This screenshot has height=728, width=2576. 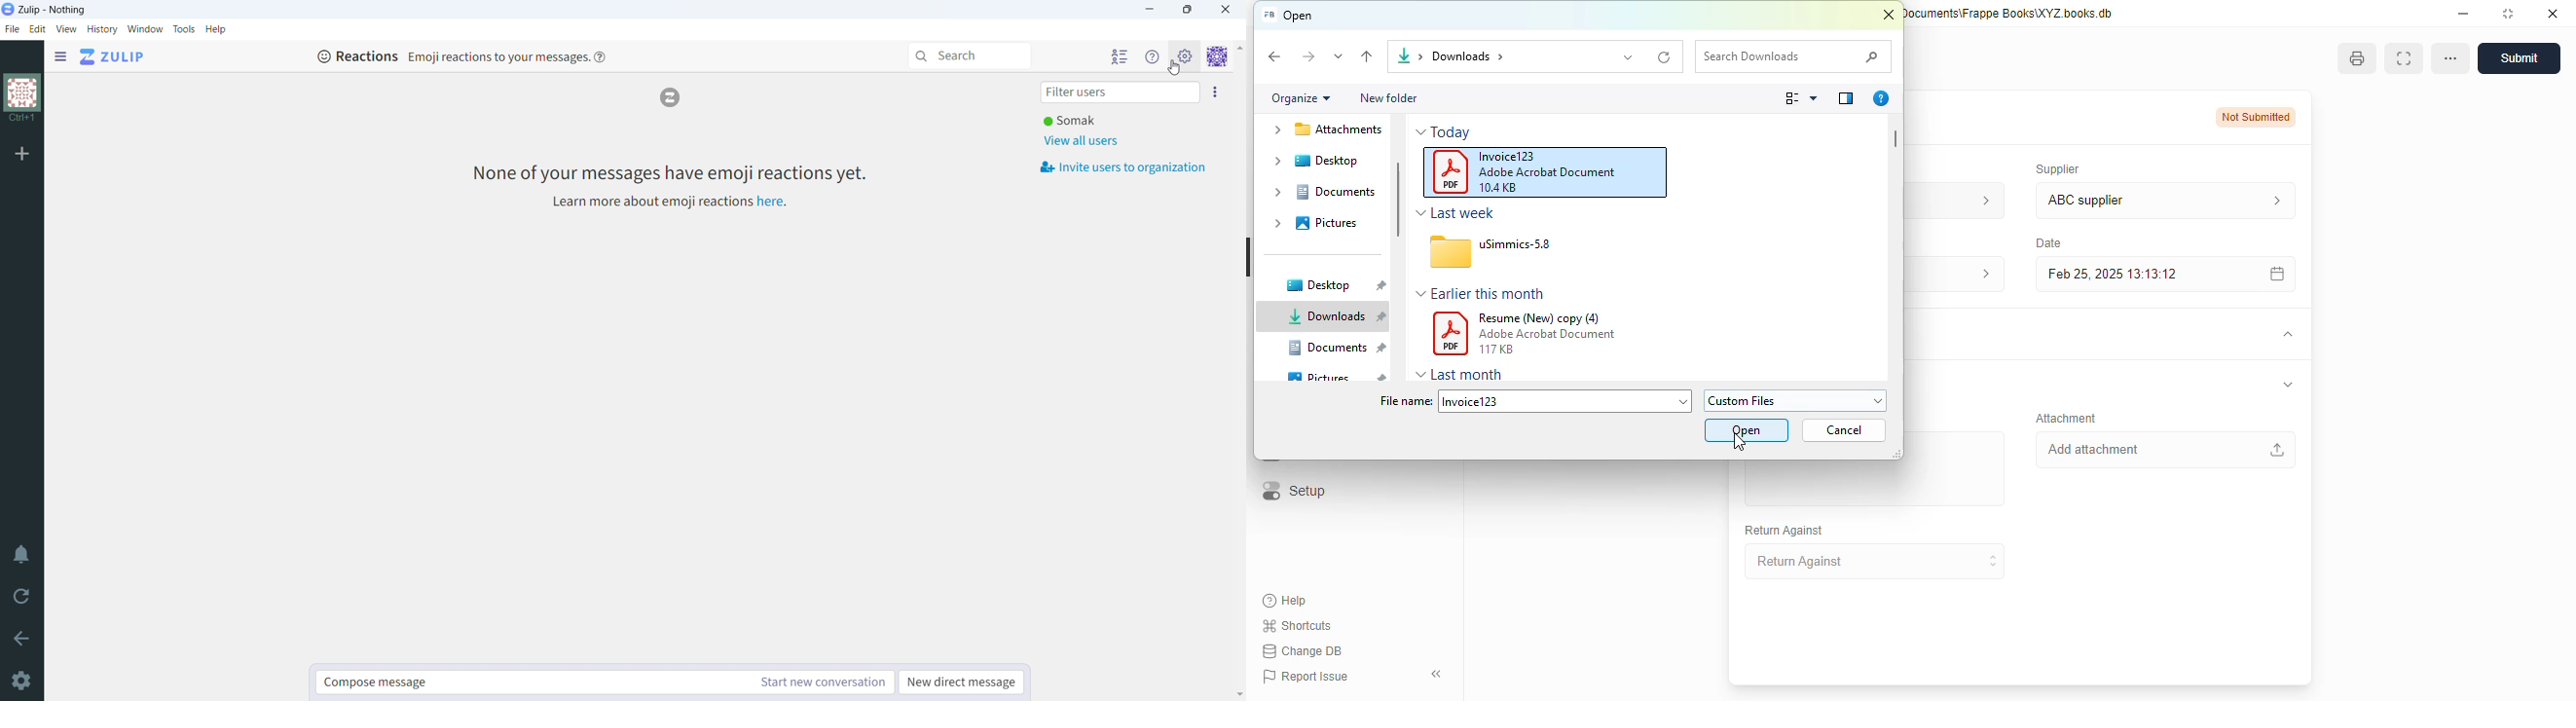 I want to click on downloads, so click(x=1334, y=316).